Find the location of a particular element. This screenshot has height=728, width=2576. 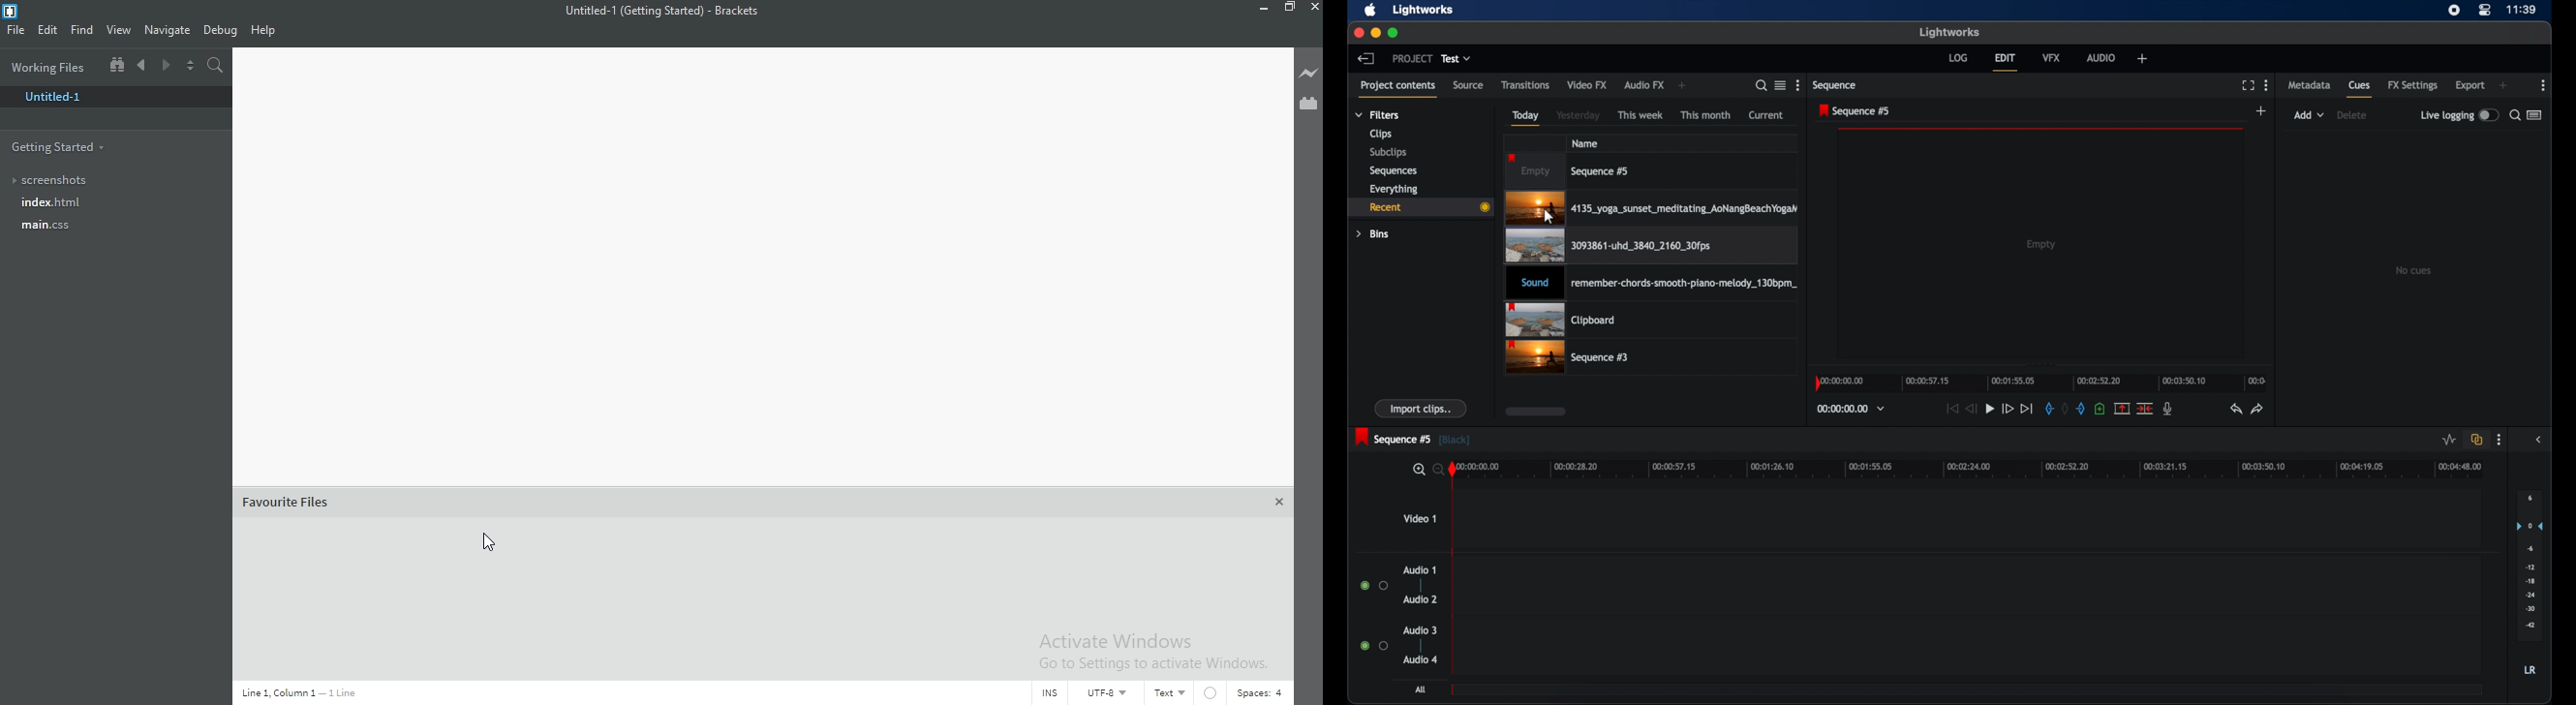

filters is located at coordinates (1378, 115).